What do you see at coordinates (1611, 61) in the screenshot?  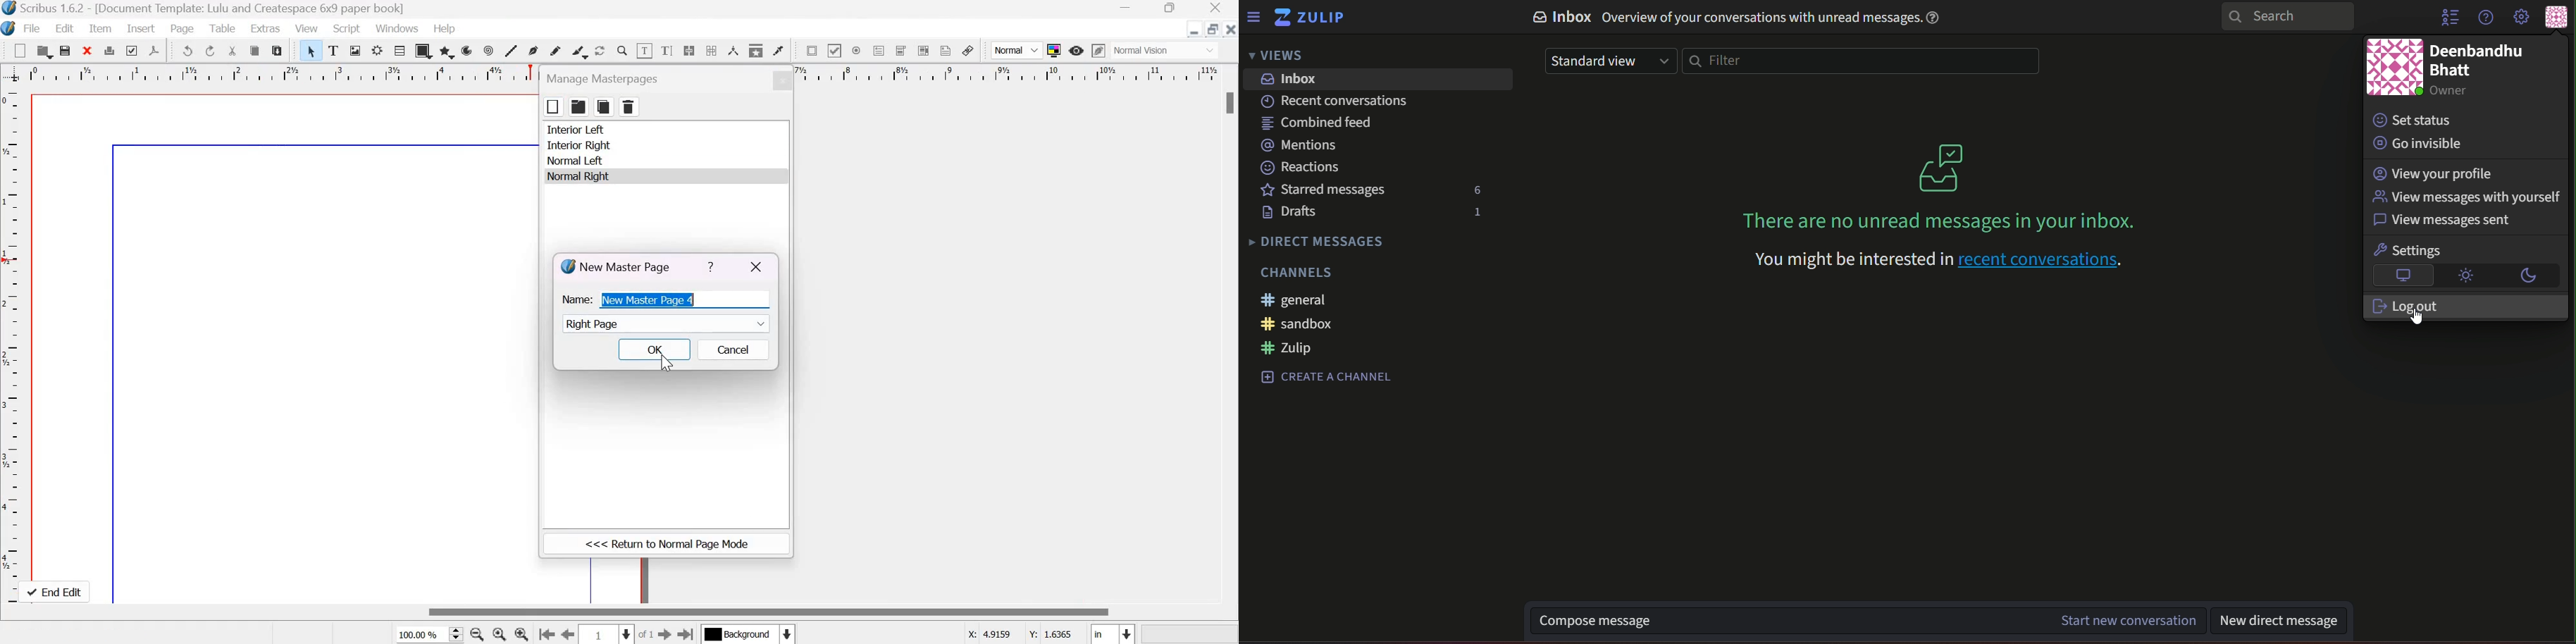 I see `drop down` at bounding box center [1611, 61].